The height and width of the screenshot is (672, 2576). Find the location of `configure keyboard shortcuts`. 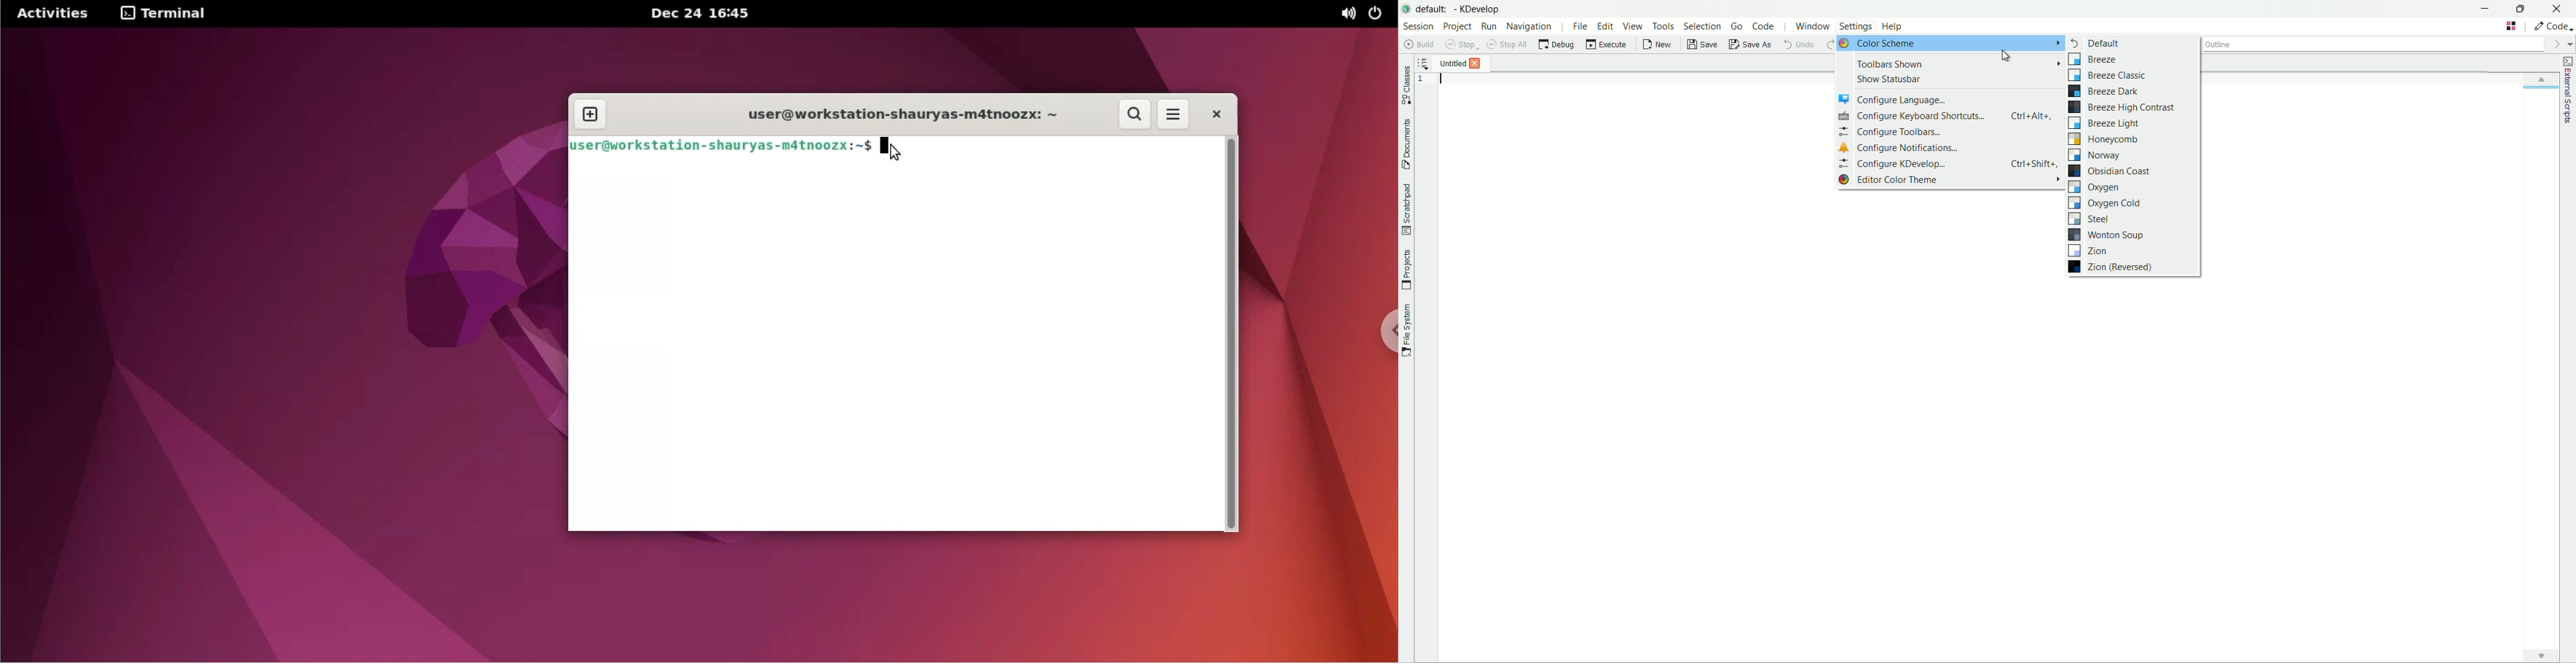

configure keyboard shortcuts is located at coordinates (1946, 116).